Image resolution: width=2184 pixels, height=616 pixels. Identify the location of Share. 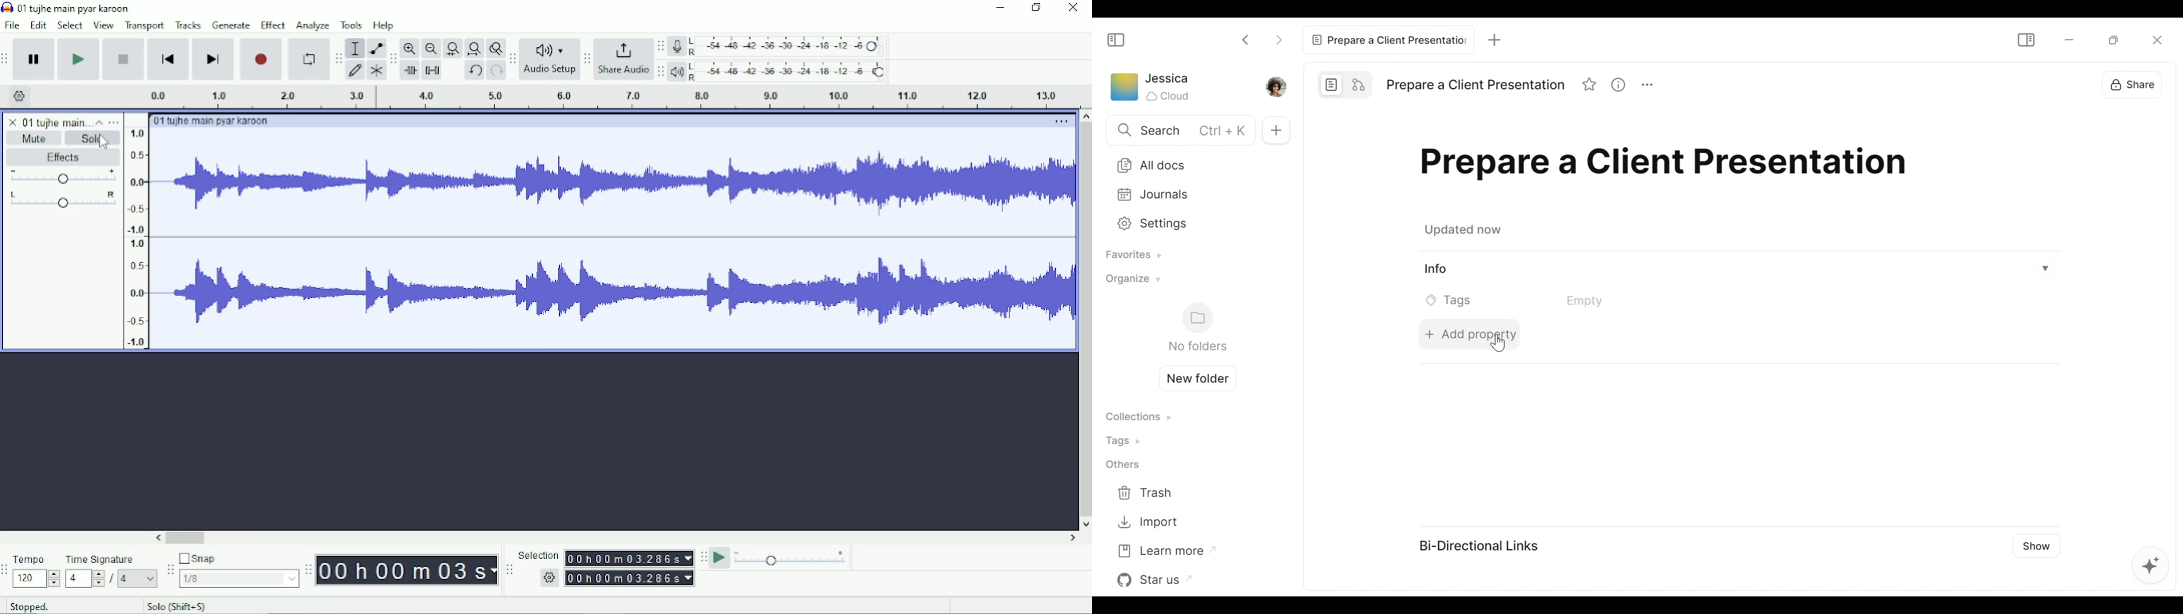
(2131, 81).